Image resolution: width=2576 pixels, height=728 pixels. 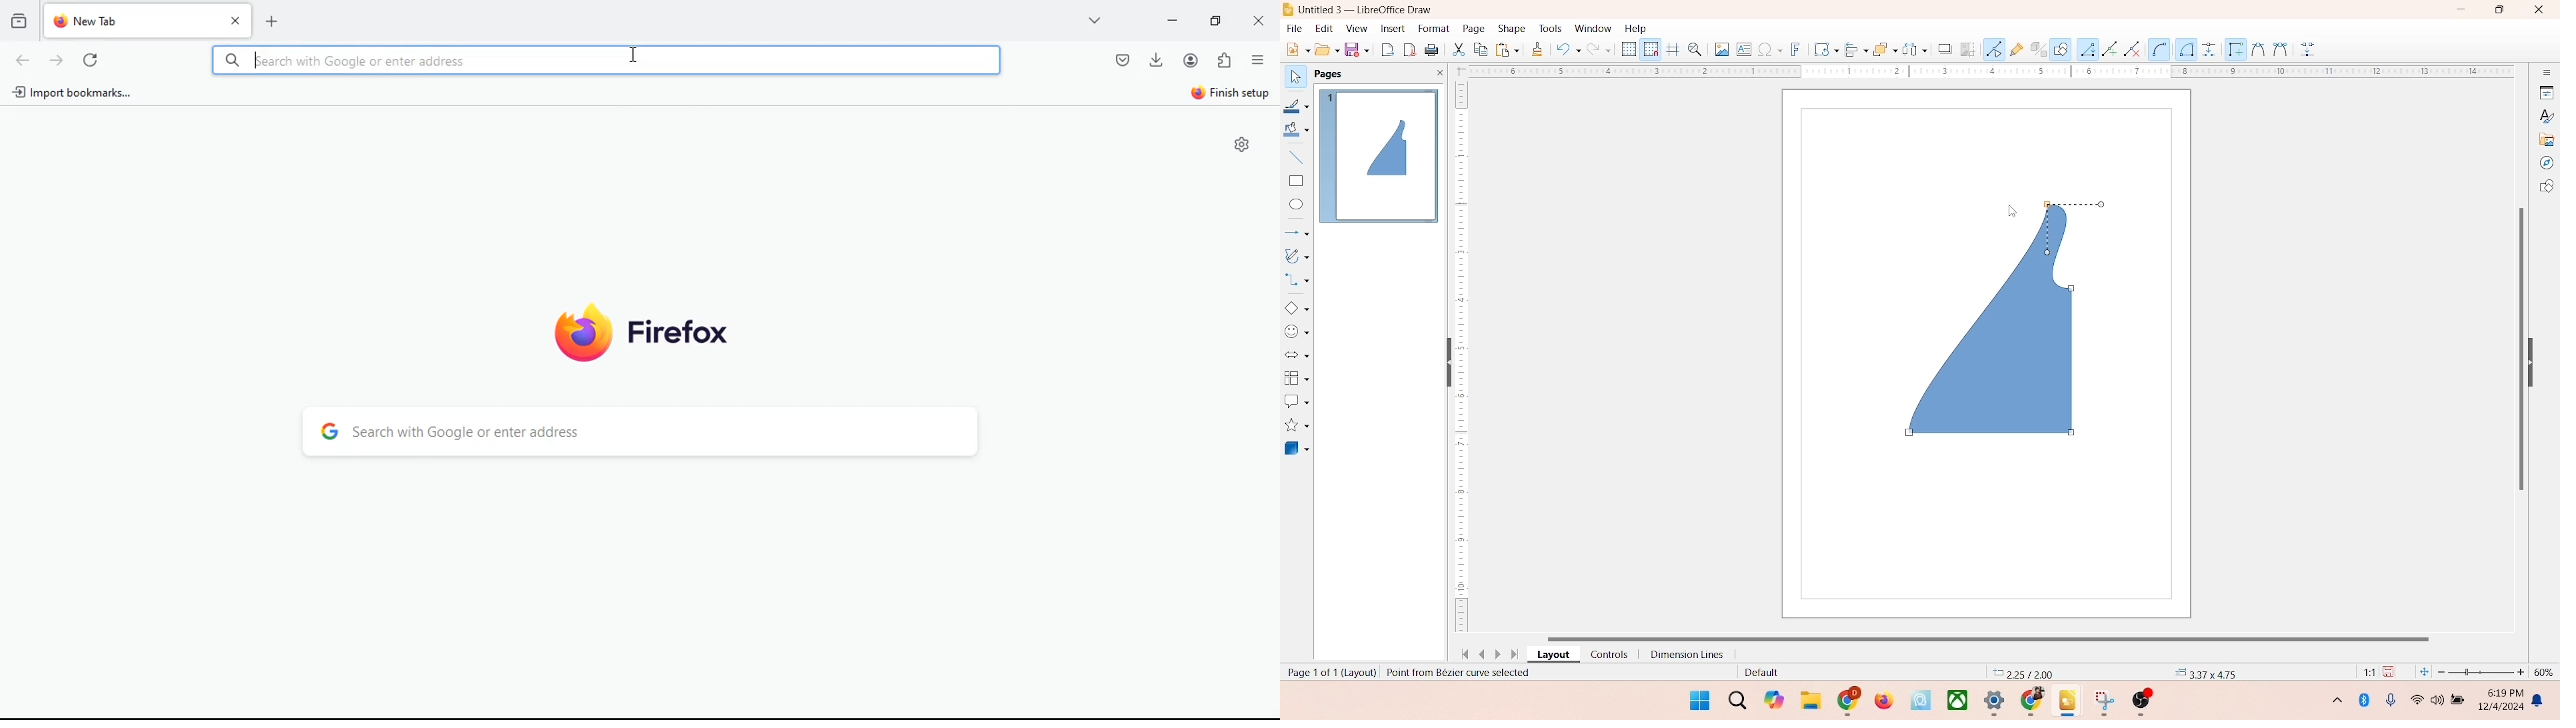 What do you see at coordinates (2519, 347) in the screenshot?
I see `vertical scroll bar` at bounding box center [2519, 347].